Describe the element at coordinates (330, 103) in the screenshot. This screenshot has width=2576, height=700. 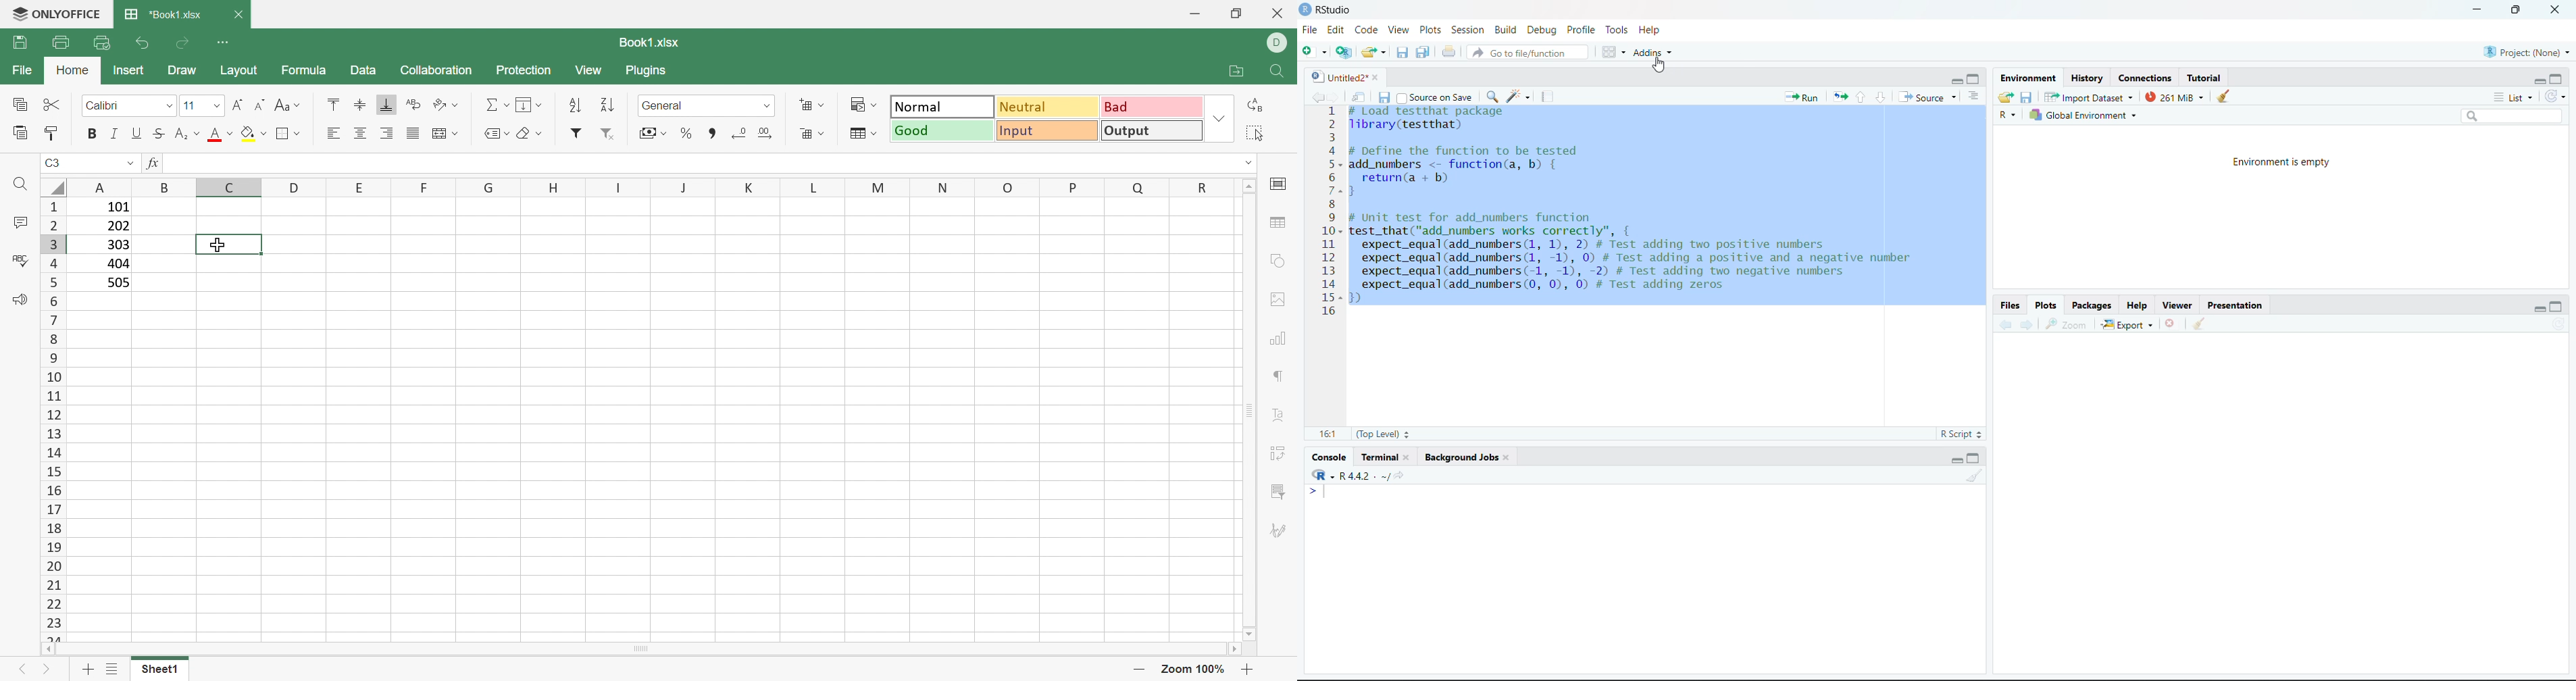
I see `Align Top` at that location.